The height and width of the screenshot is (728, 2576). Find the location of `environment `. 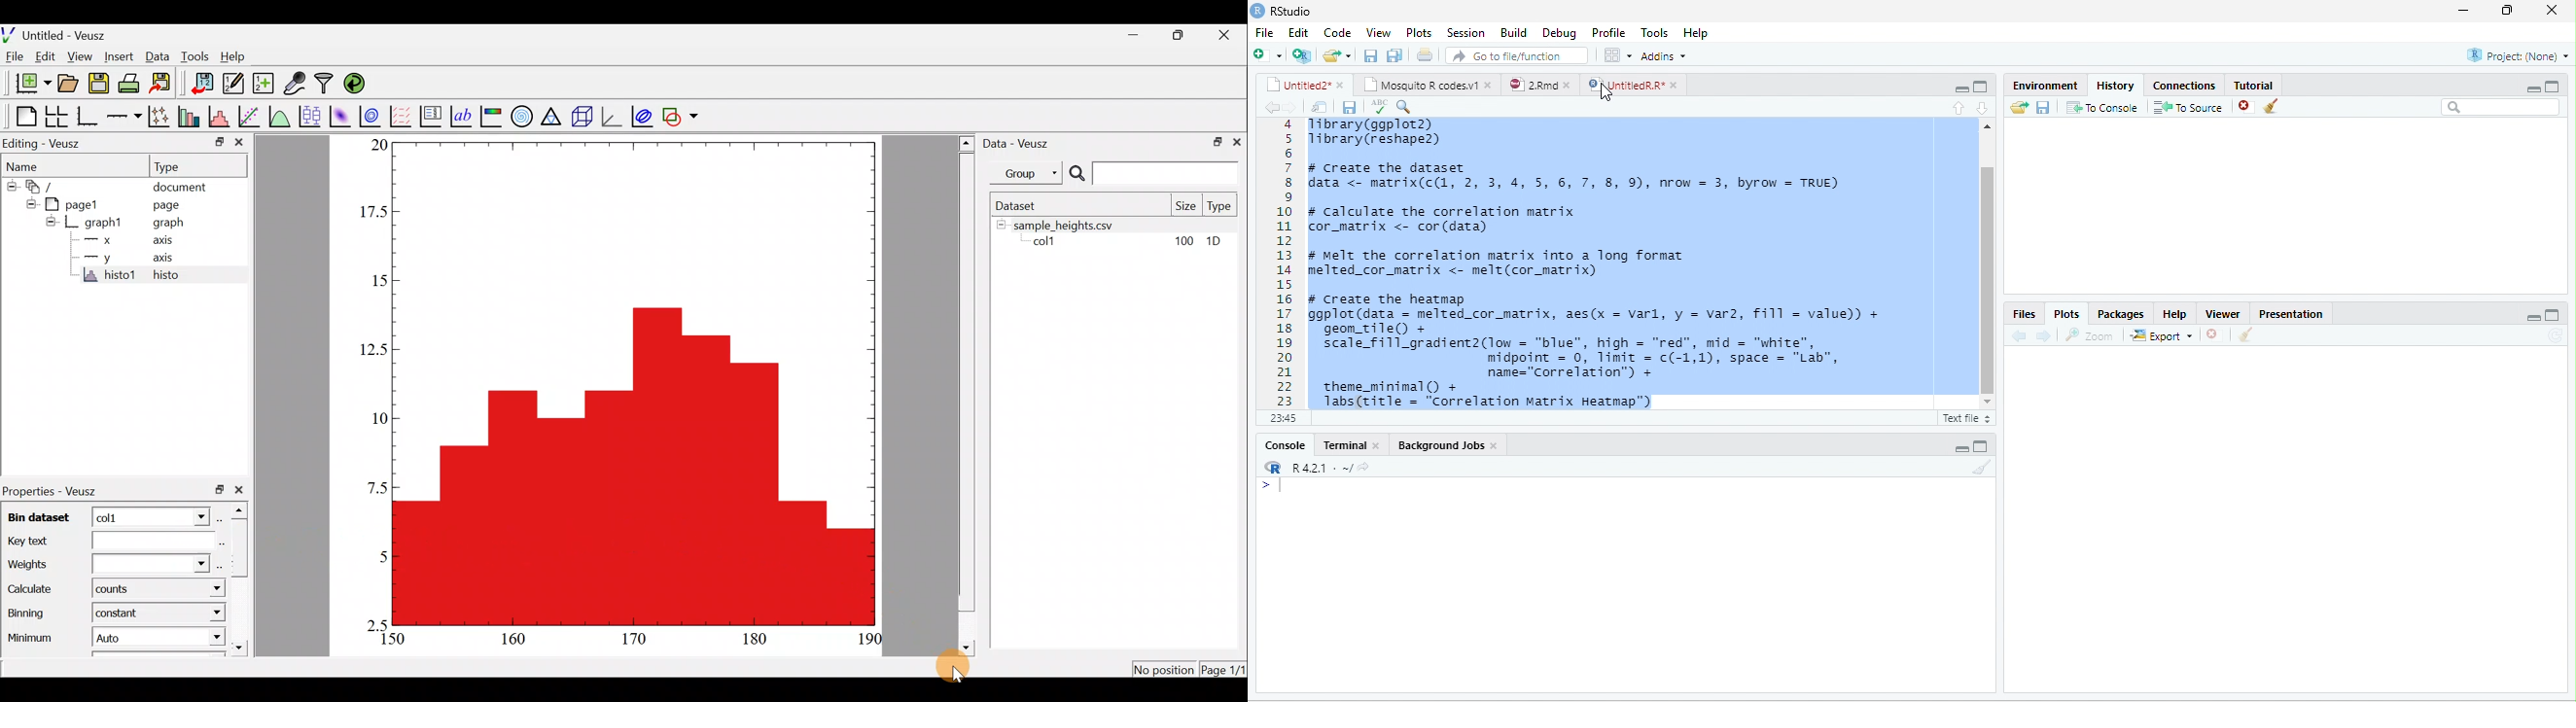

environment  is located at coordinates (2037, 84).